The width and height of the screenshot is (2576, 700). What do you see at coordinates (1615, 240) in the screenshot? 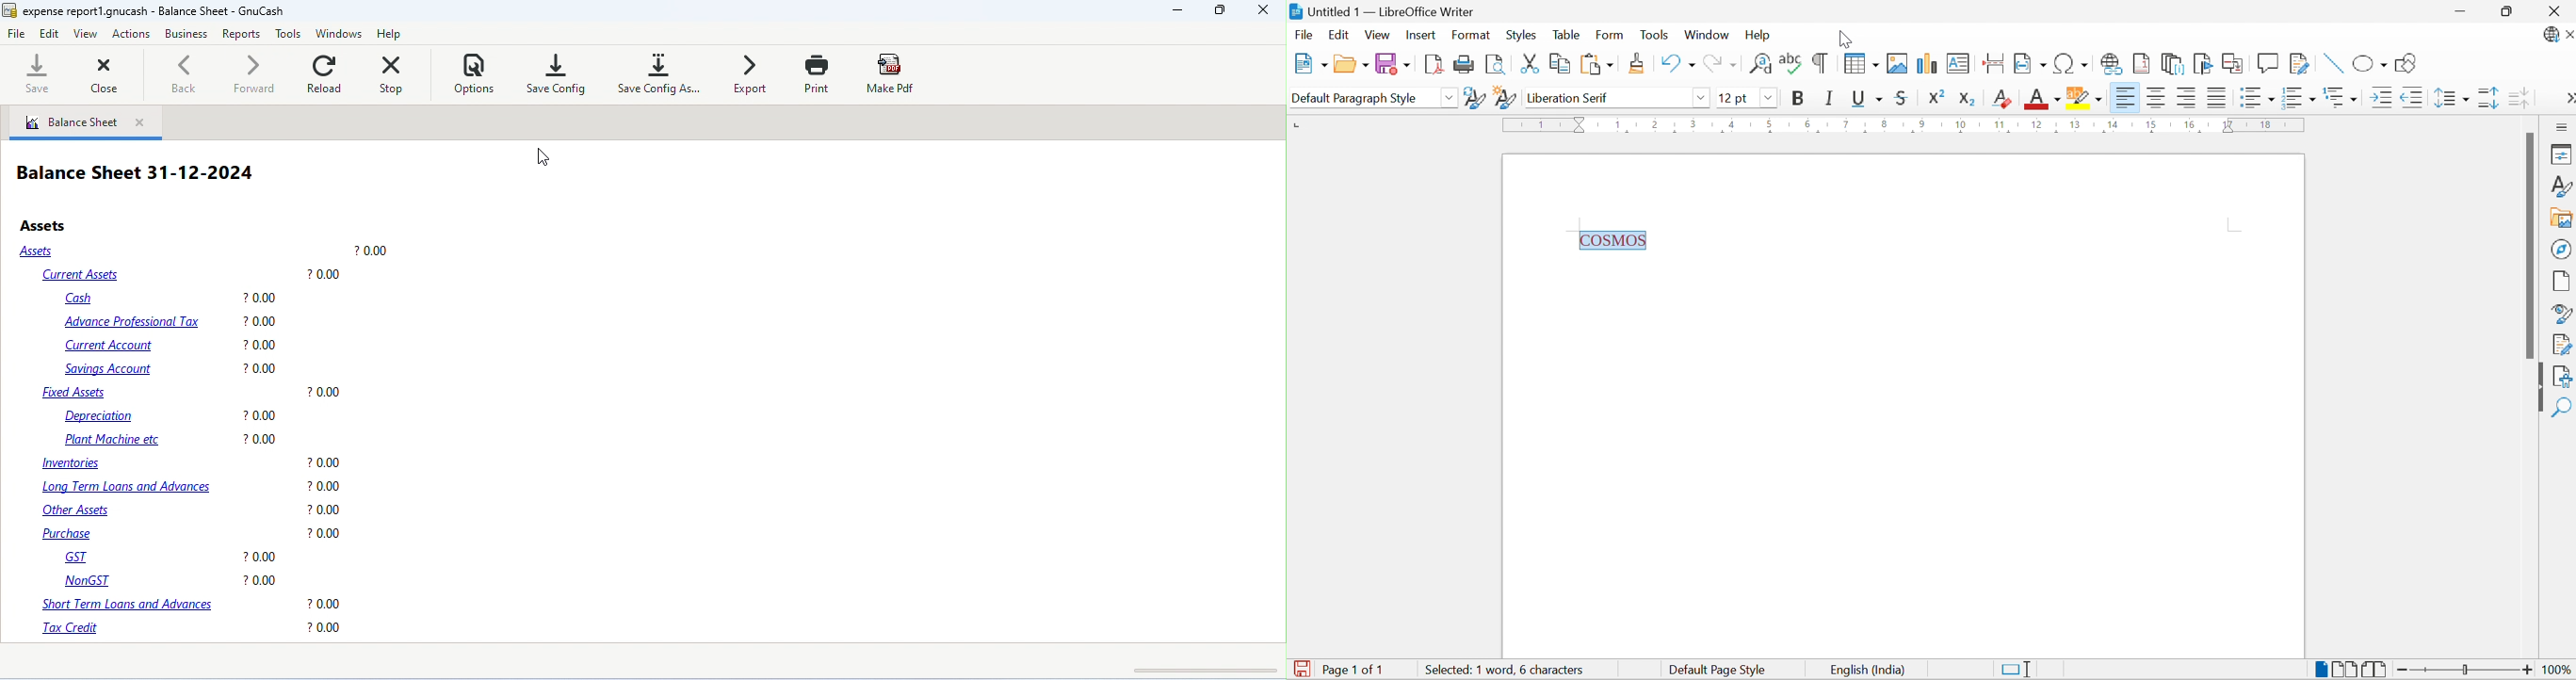
I see `COSMOS` at bounding box center [1615, 240].